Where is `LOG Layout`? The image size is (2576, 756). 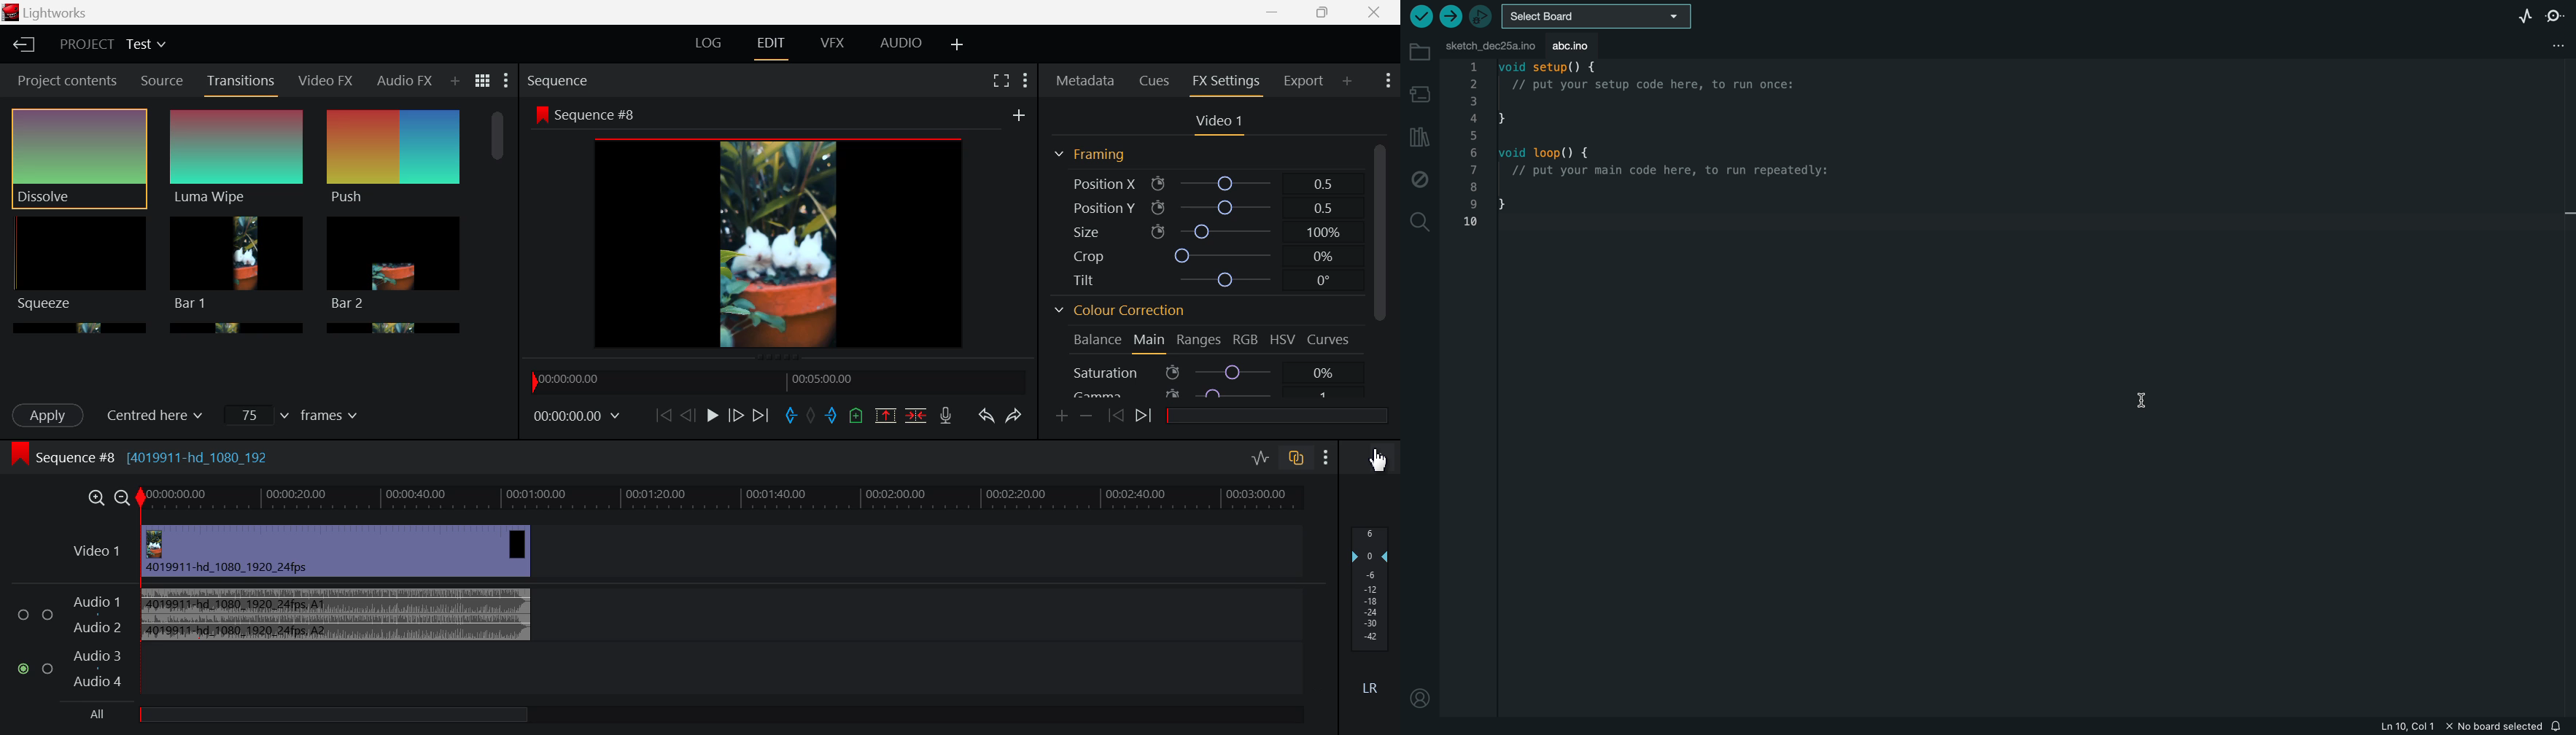 LOG Layout is located at coordinates (710, 42).